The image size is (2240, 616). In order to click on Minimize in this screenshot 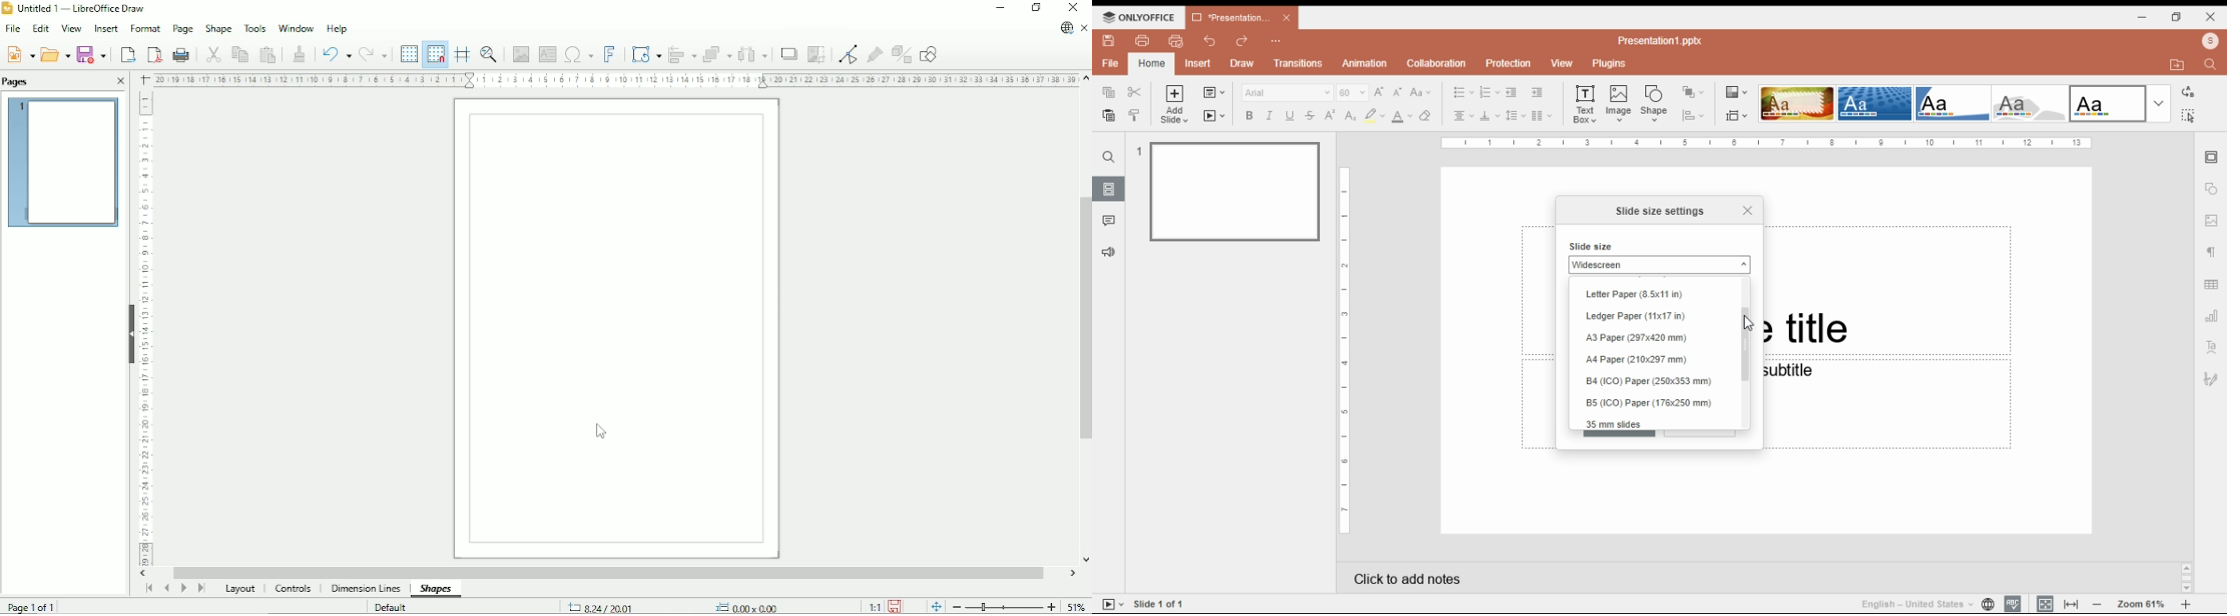, I will do `click(999, 9)`.